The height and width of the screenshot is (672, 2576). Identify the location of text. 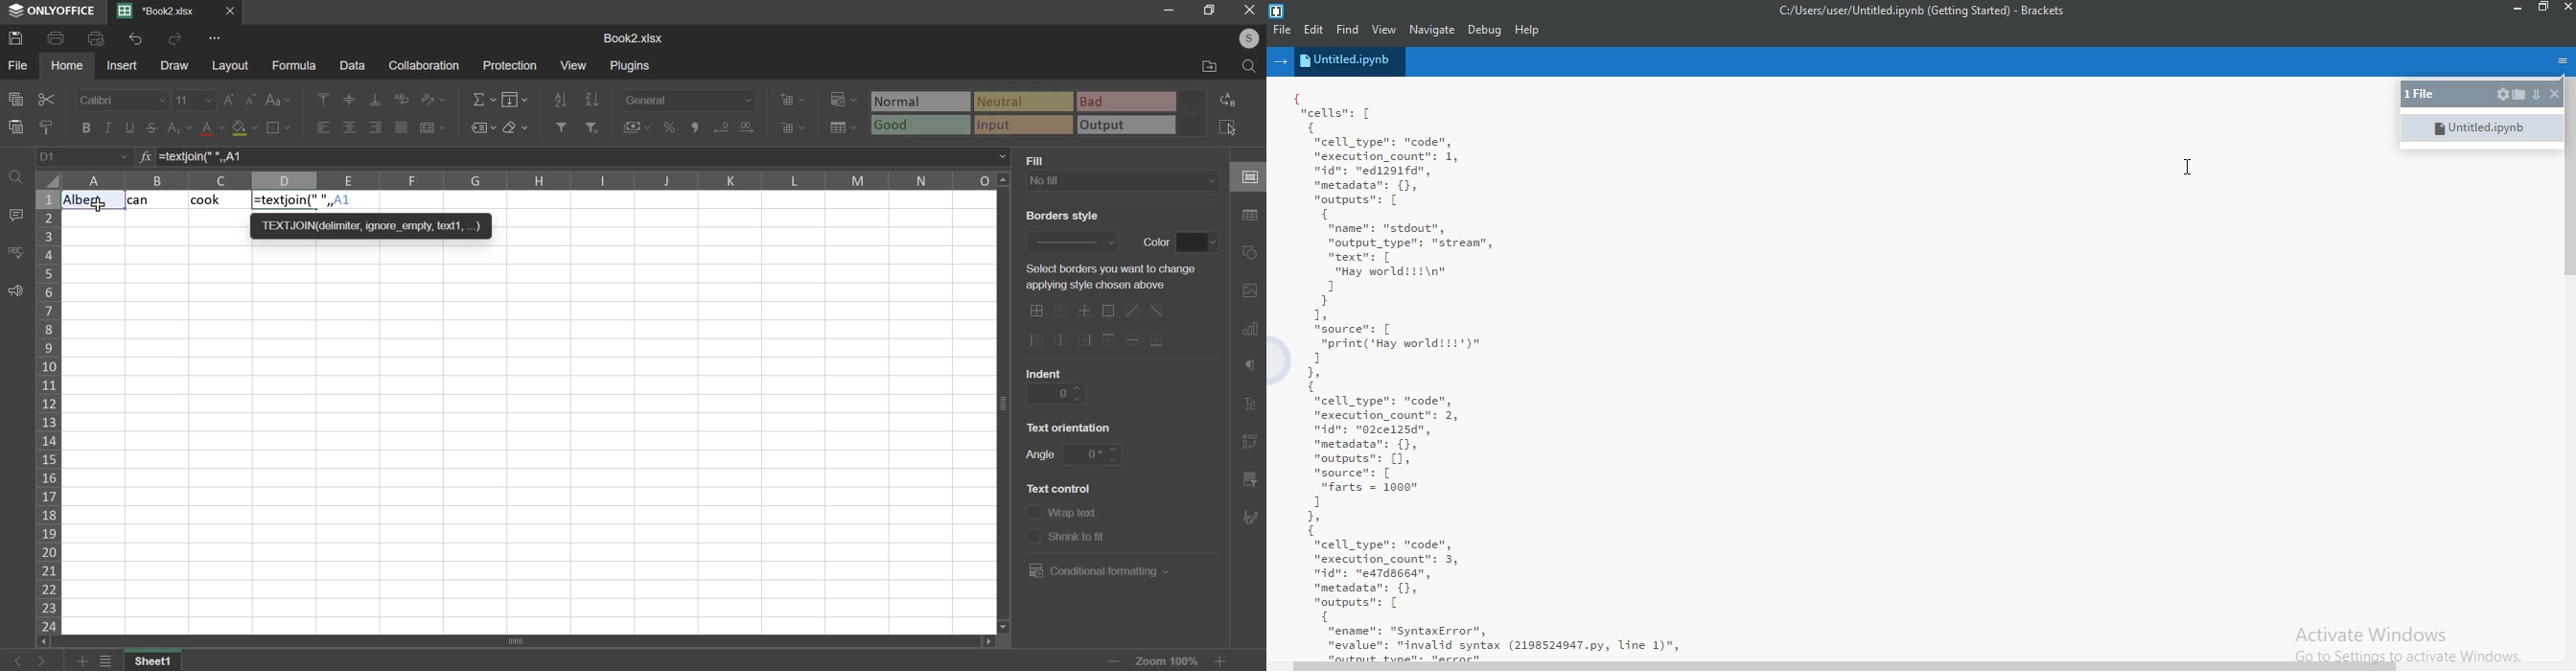
(1078, 538).